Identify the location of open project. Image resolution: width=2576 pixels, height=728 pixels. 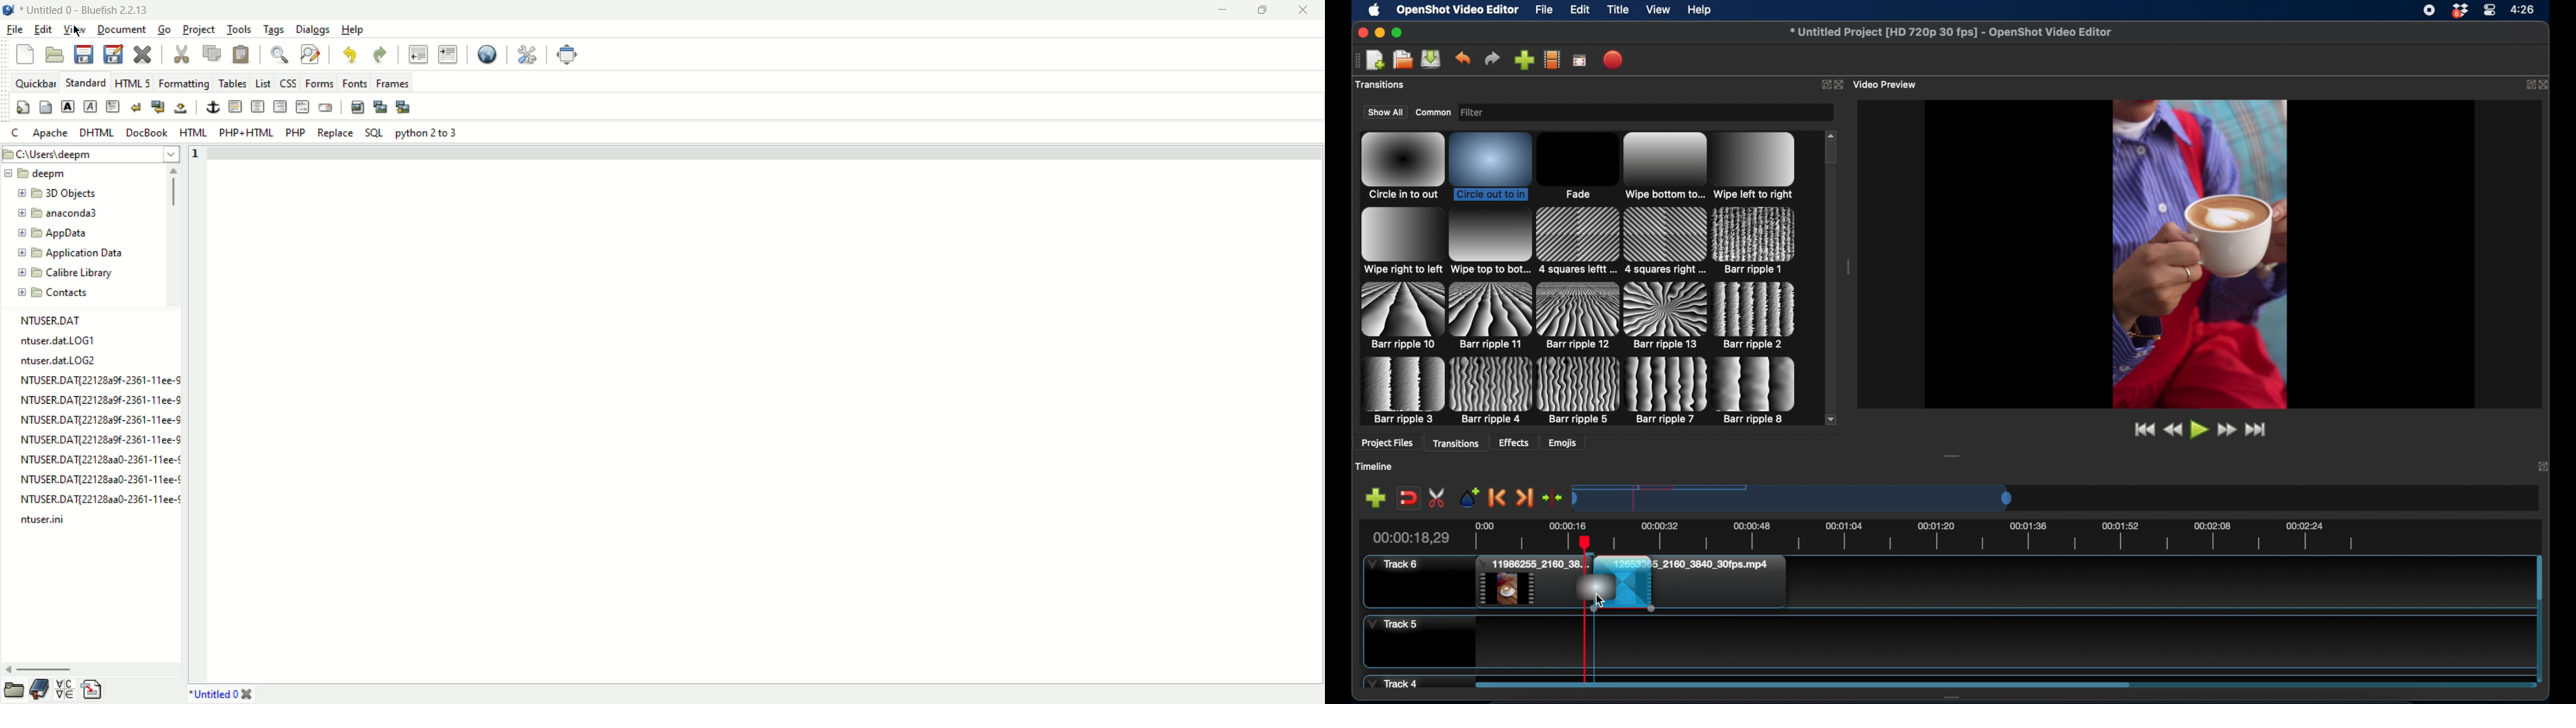
(1375, 61).